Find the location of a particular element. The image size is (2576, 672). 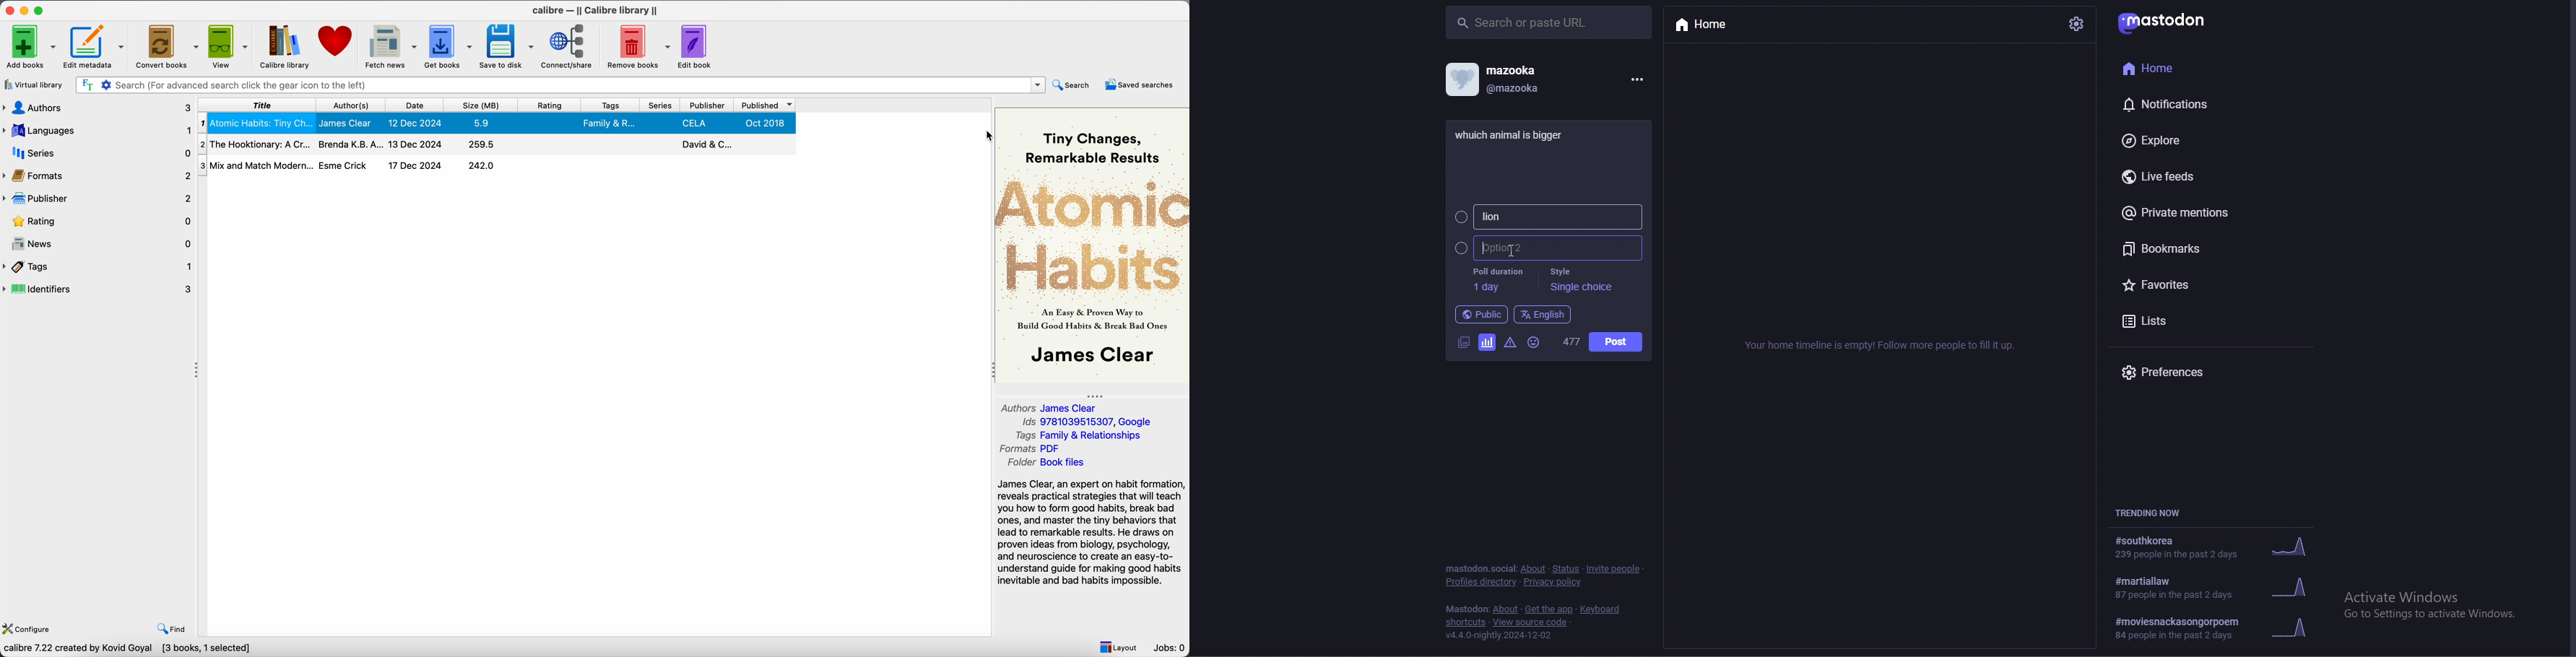

Tags Family & Relationships is located at coordinates (1080, 435).